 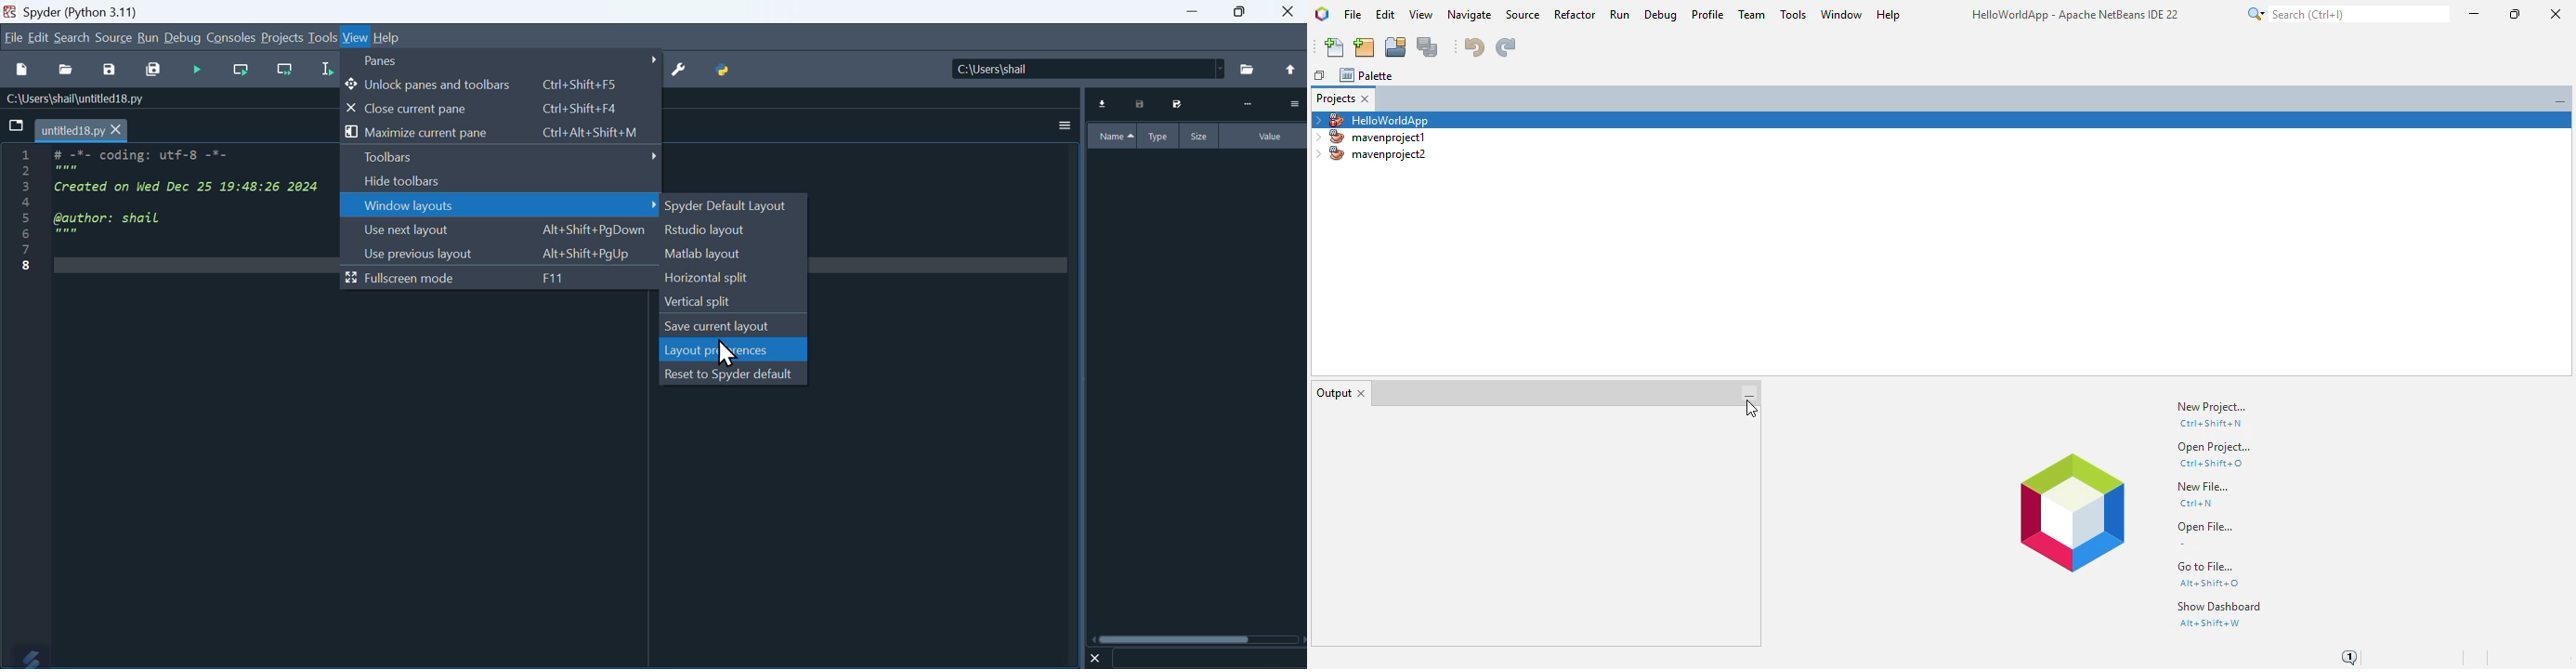 What do you see at coordinates (285, 70) in the screenshot?
I see `Run current salon go to the next one` at bounding box center [285, 70].